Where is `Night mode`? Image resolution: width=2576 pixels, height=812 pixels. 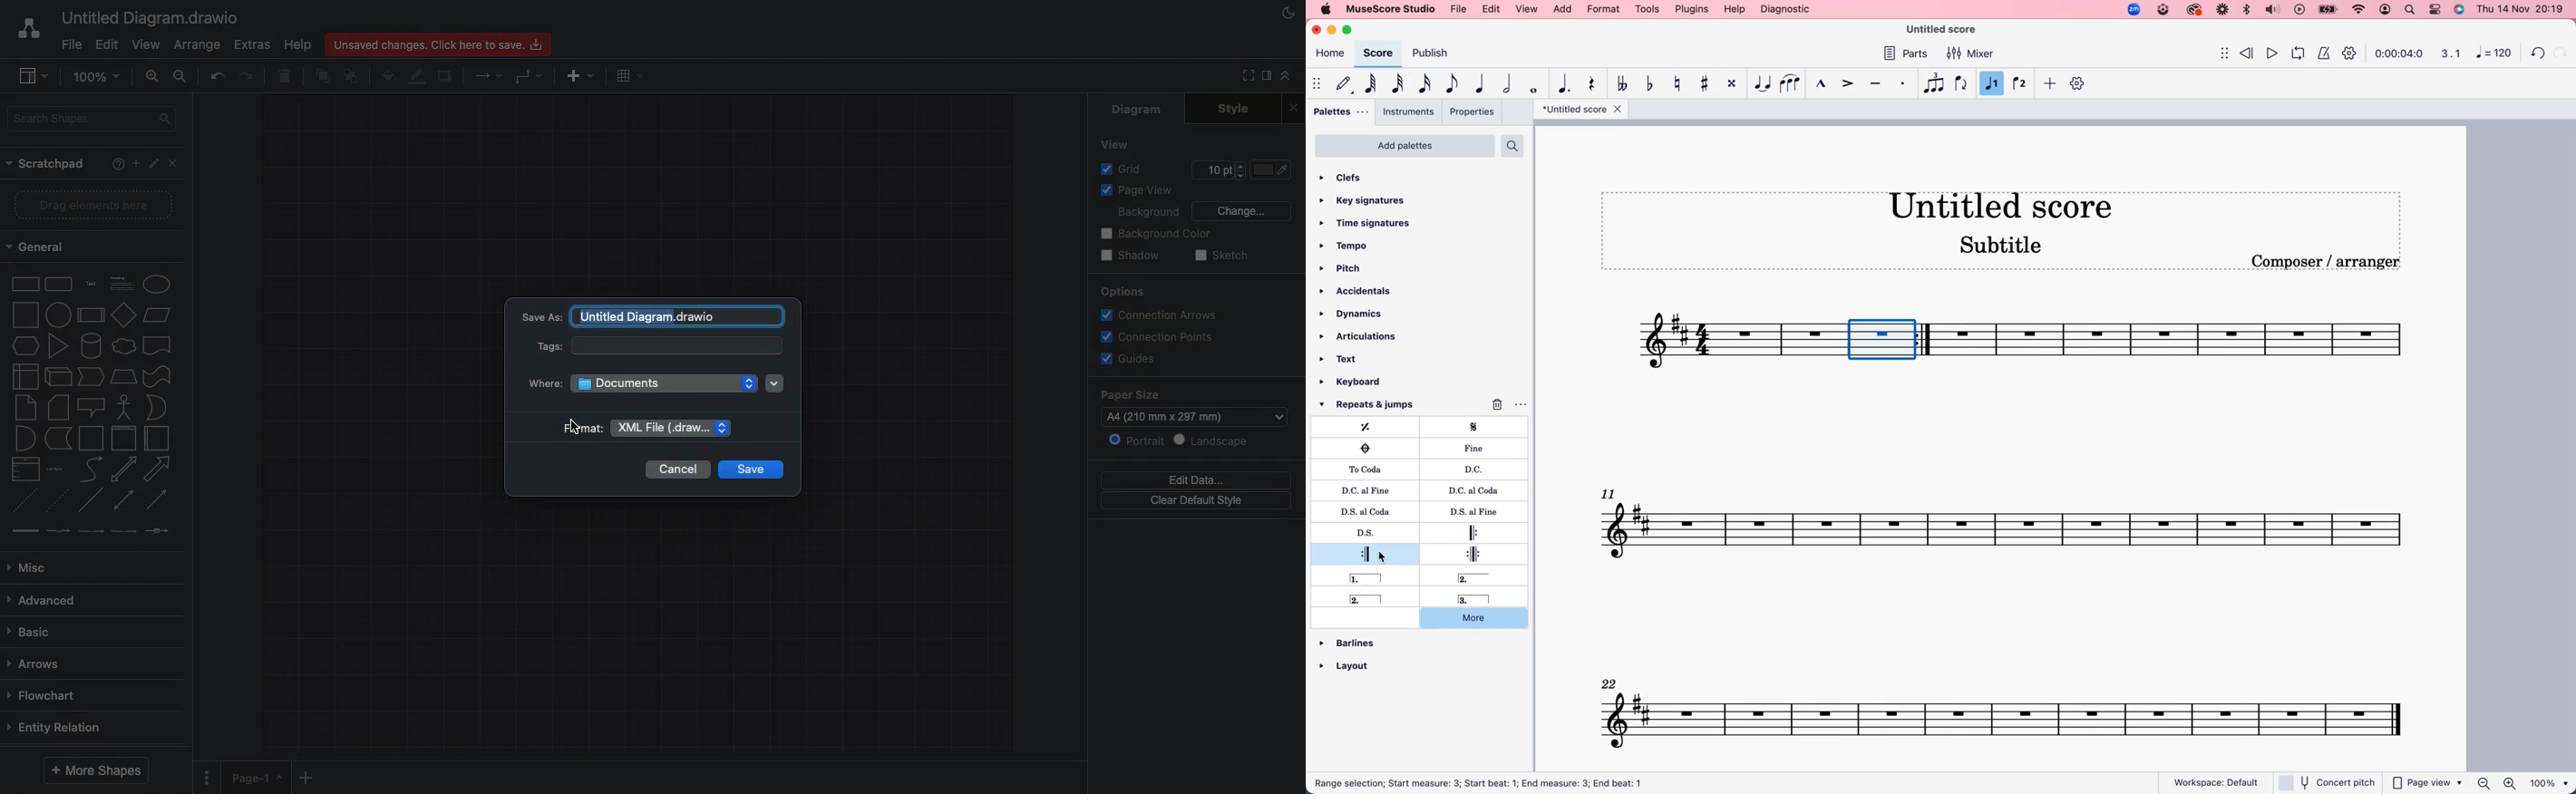
Night mode is located at coordinates (1288, 13).